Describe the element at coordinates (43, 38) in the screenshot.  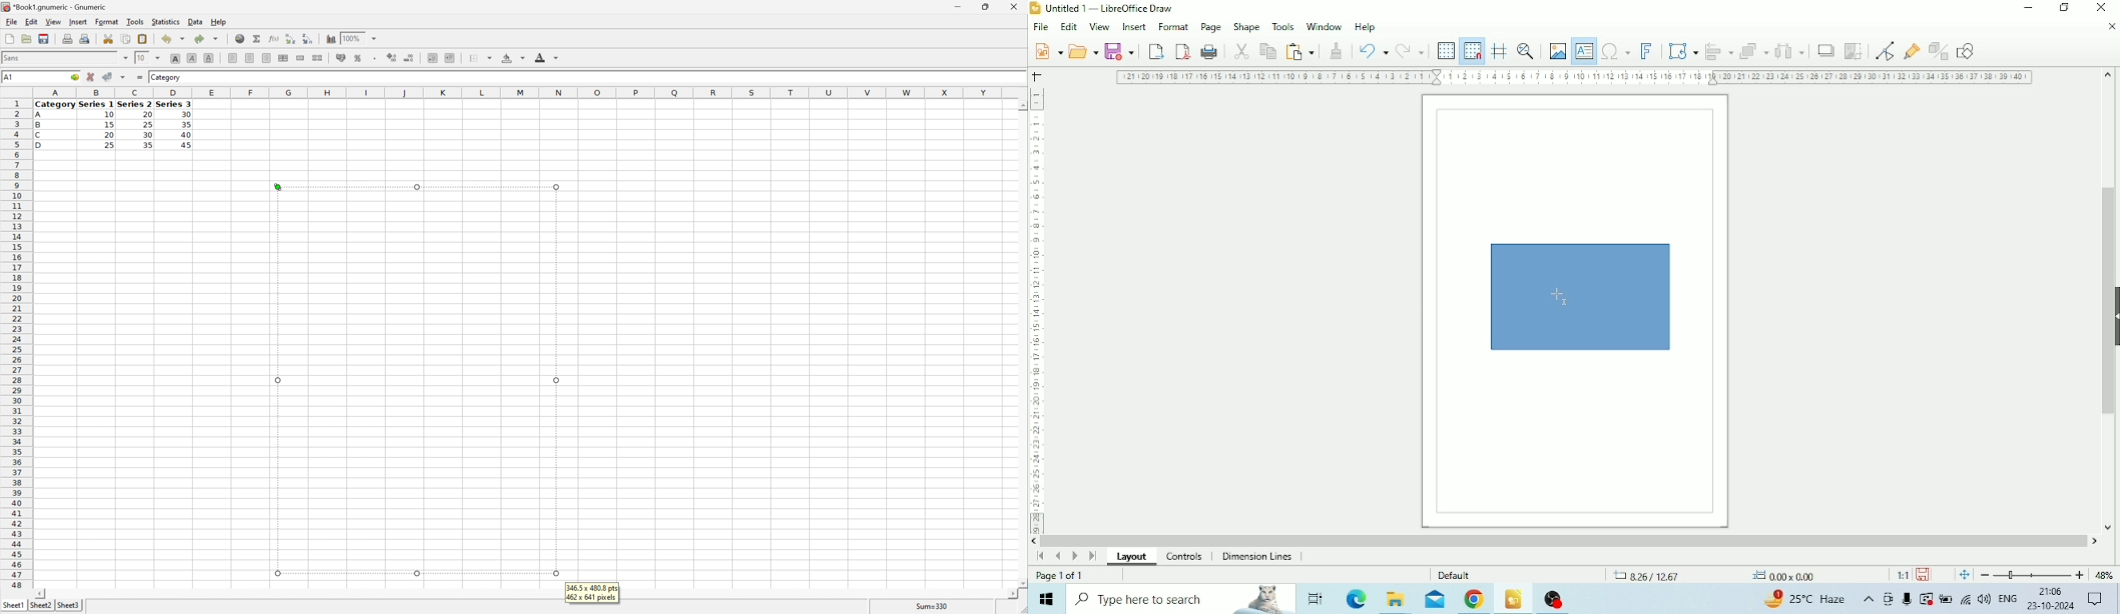
I see `Save current workbook` at that location.